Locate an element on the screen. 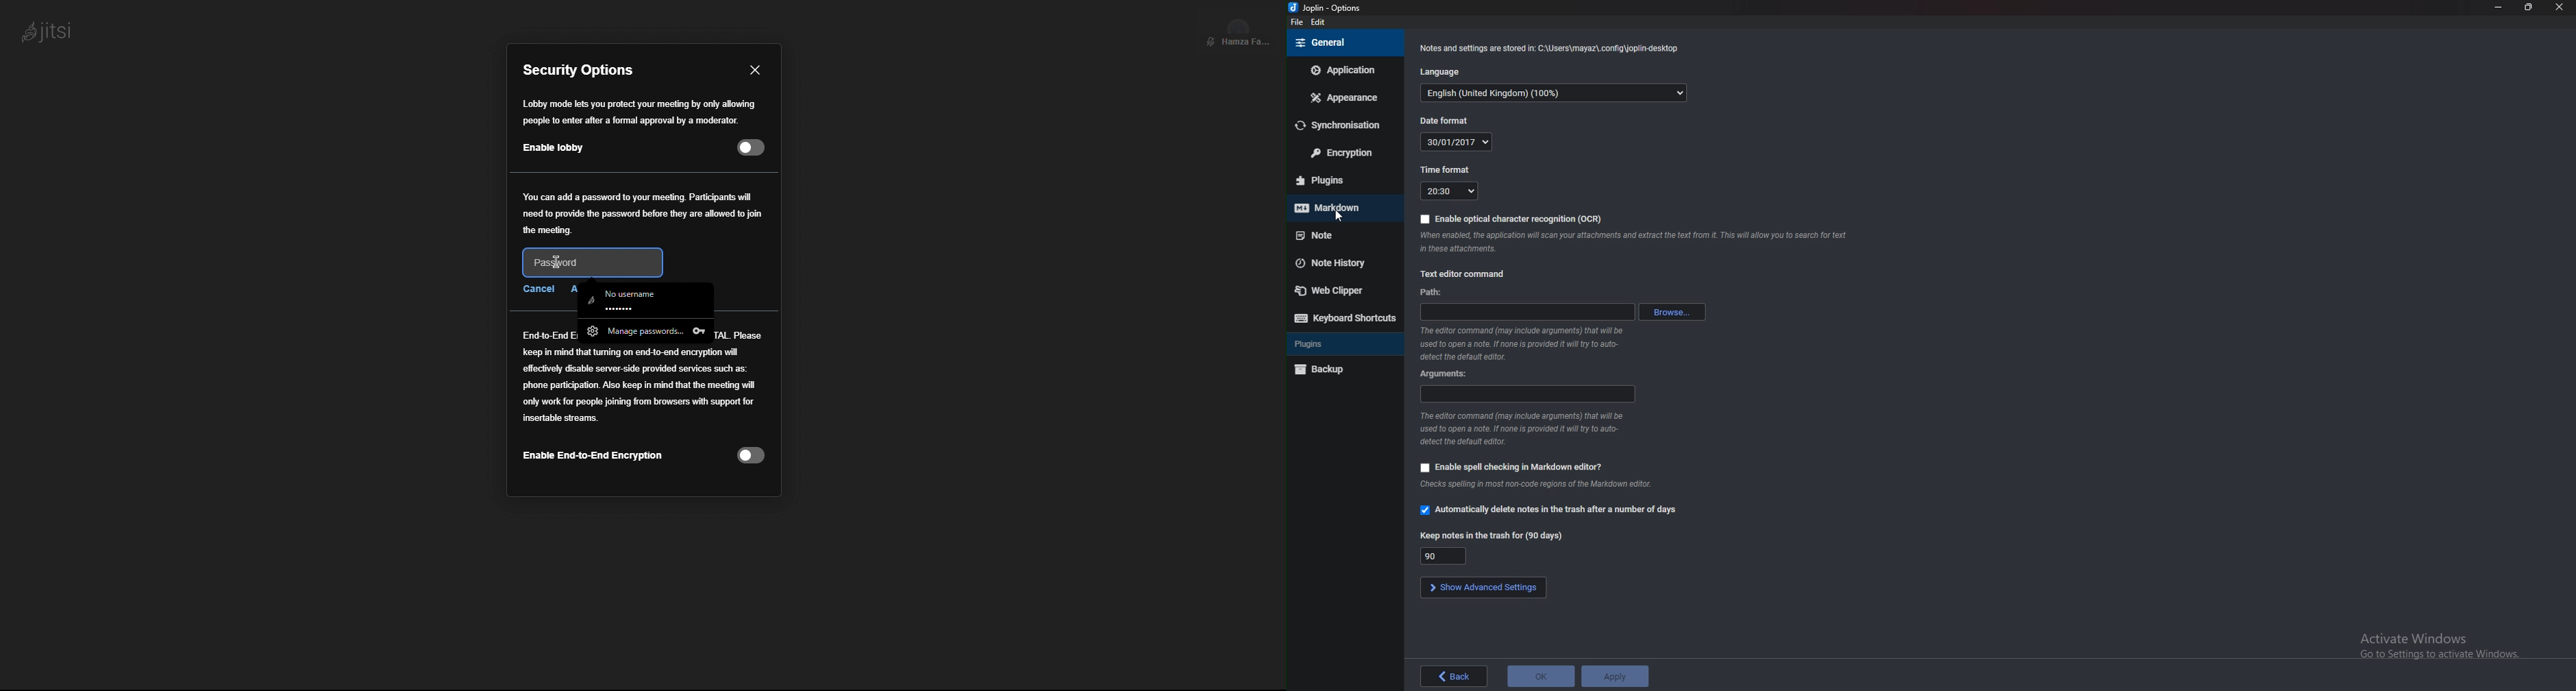 Image resolution: width=2576 pixels, height=700 pixels. Synchronization is located at coordinates (1343, 126).